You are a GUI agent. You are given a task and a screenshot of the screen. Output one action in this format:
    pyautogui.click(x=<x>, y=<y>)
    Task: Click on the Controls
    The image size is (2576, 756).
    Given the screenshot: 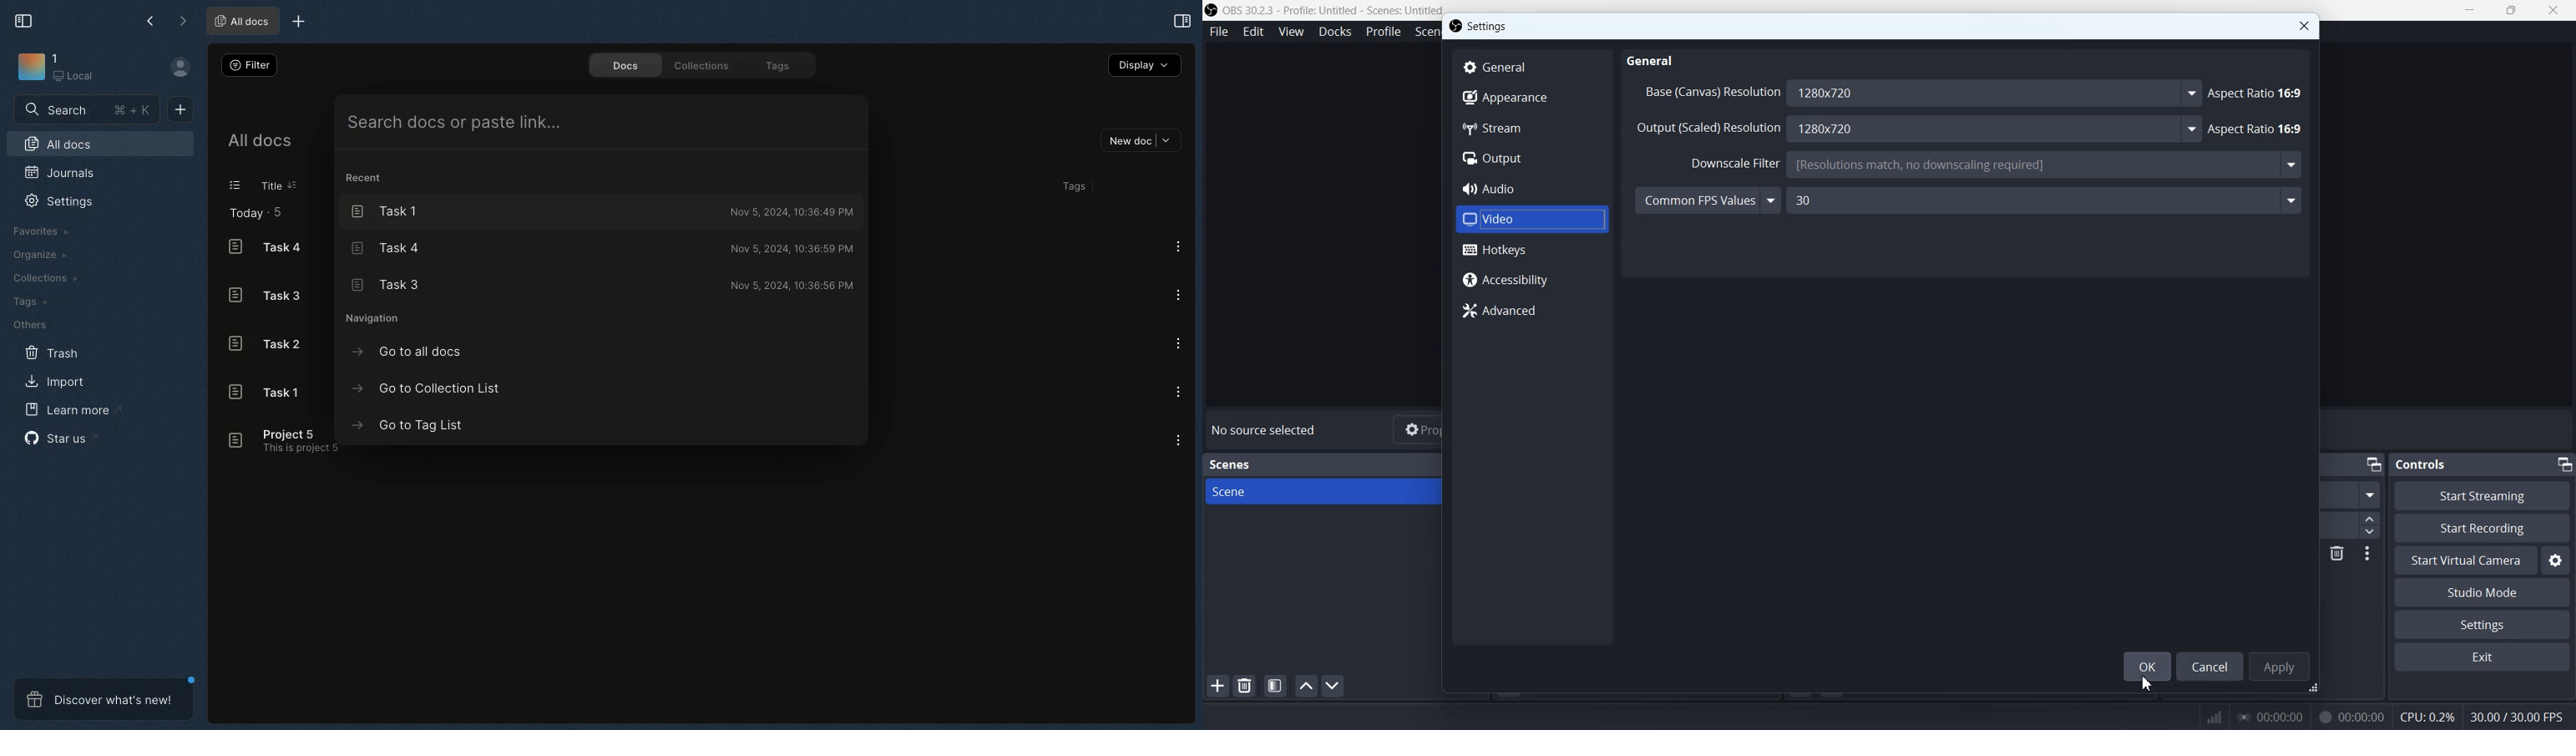 What is the action you would take?
    pyautogui.click(x=2428, y=464)
    